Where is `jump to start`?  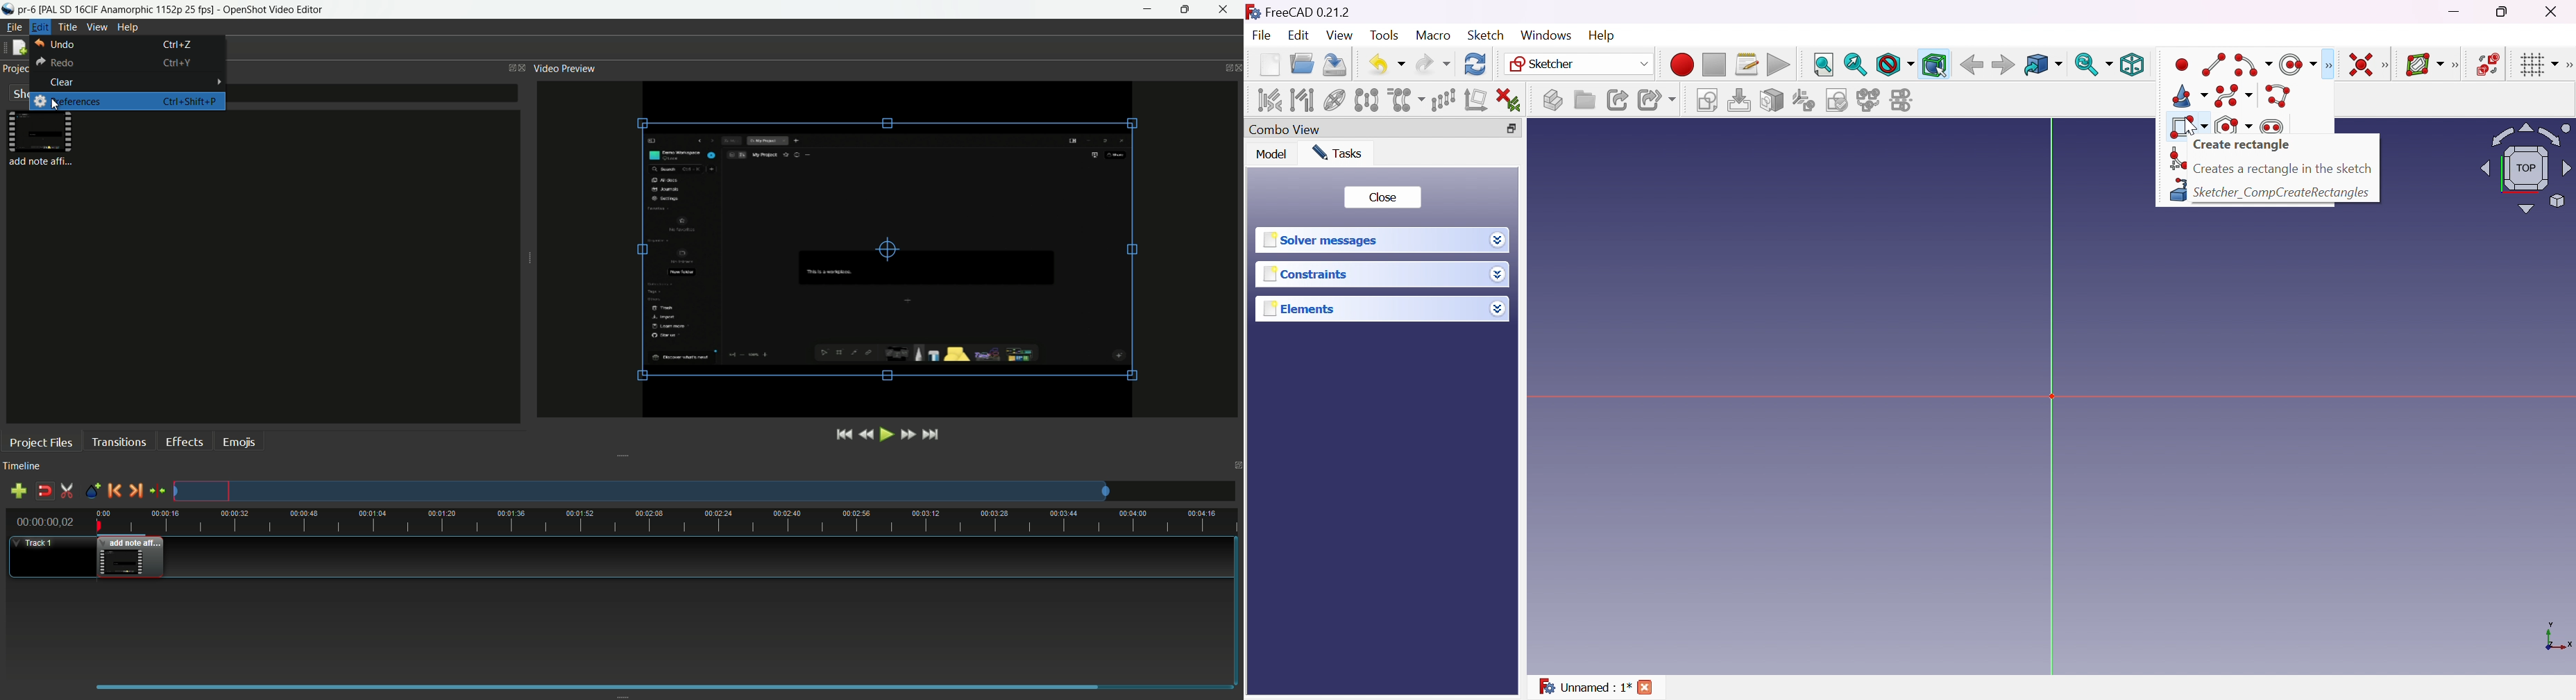 jump to start is located at coordinates (844, 435).